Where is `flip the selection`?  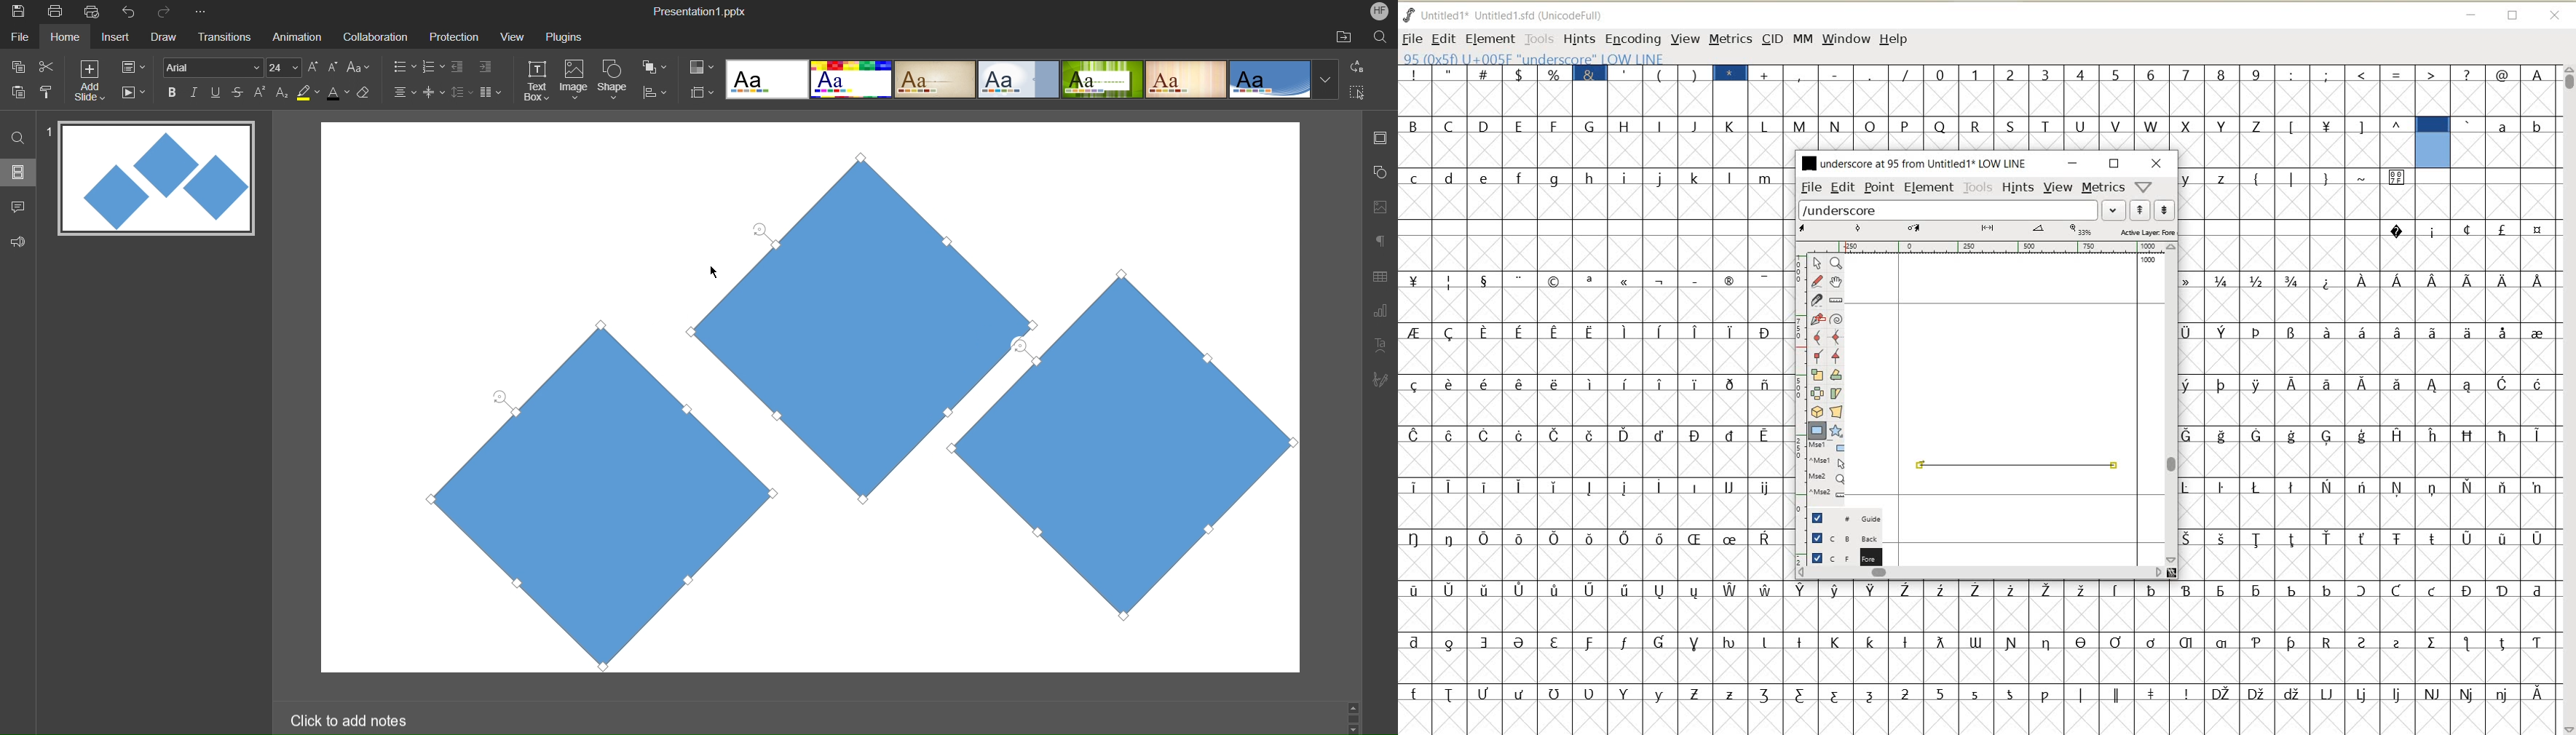 flip the selection is located at coordinates (1817, 393).